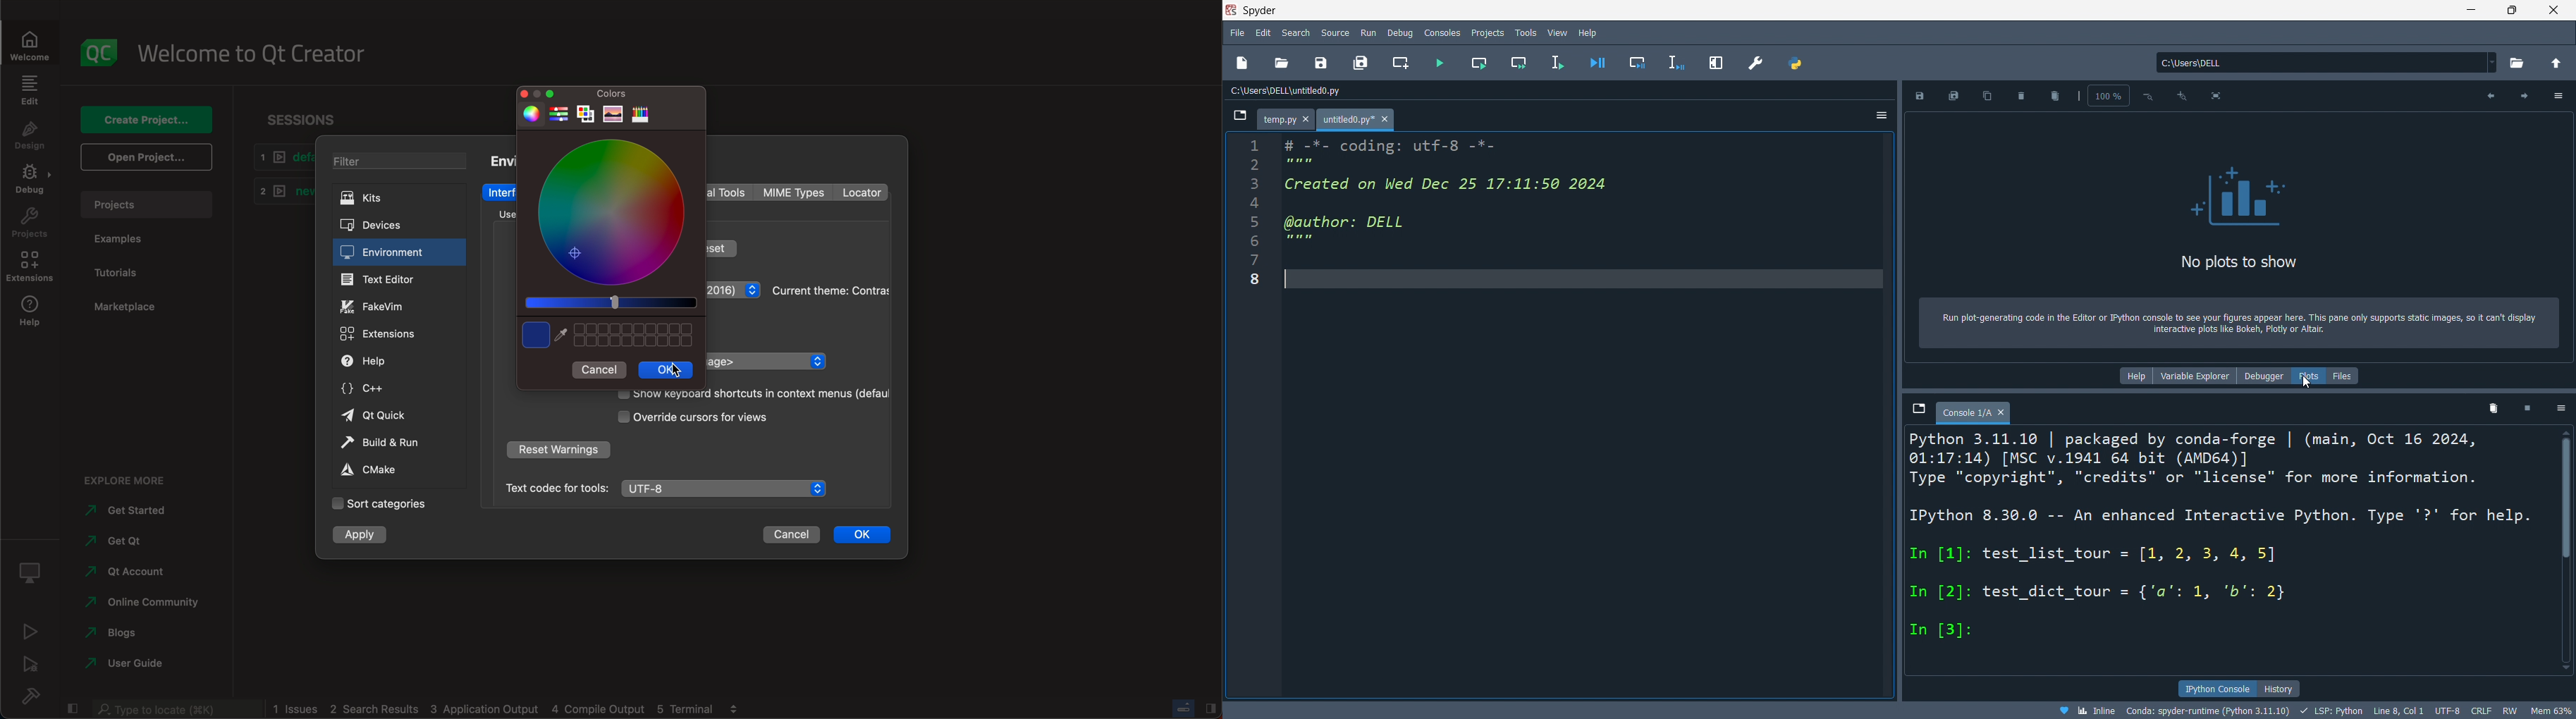  What do you see at coordinates (2523, 95) in the screenshot?
I see `go forward` at bounding box center [2523, 95].